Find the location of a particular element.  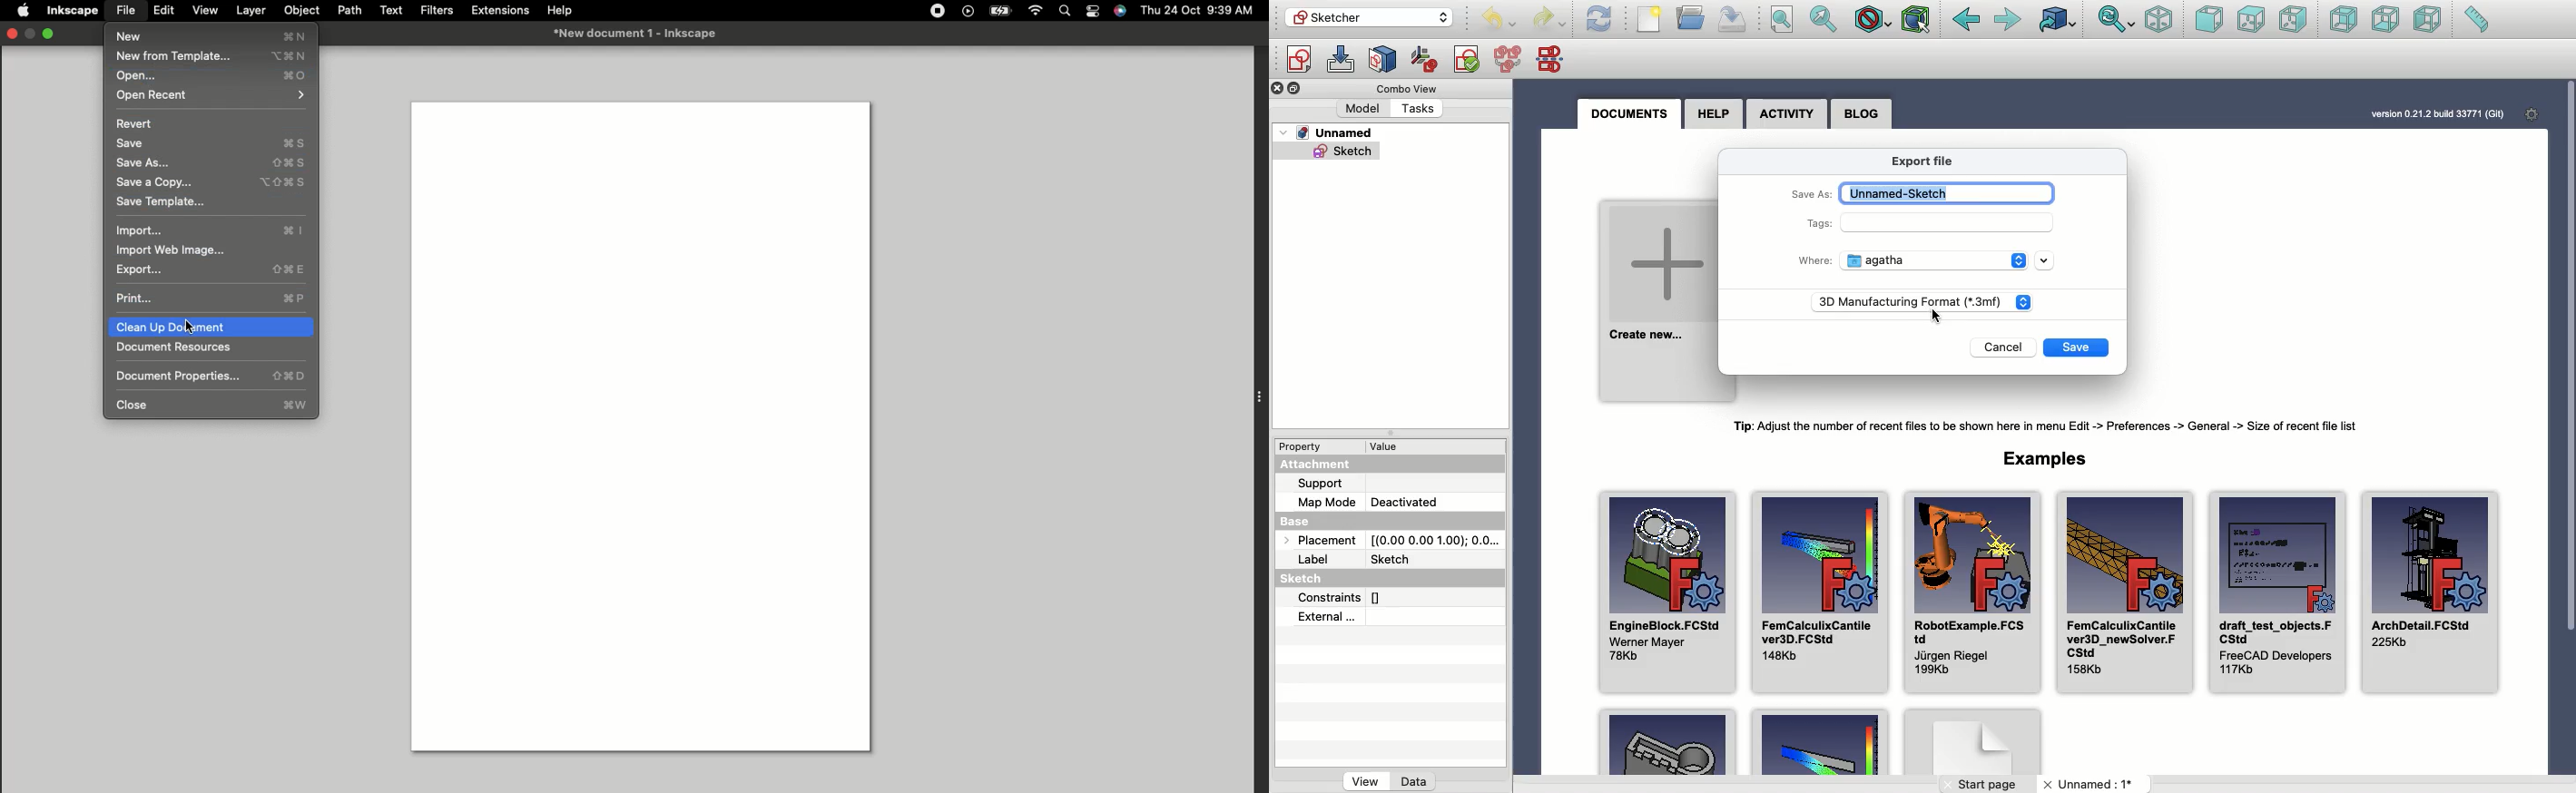

Attachment is located at coordinates (1325, 464).